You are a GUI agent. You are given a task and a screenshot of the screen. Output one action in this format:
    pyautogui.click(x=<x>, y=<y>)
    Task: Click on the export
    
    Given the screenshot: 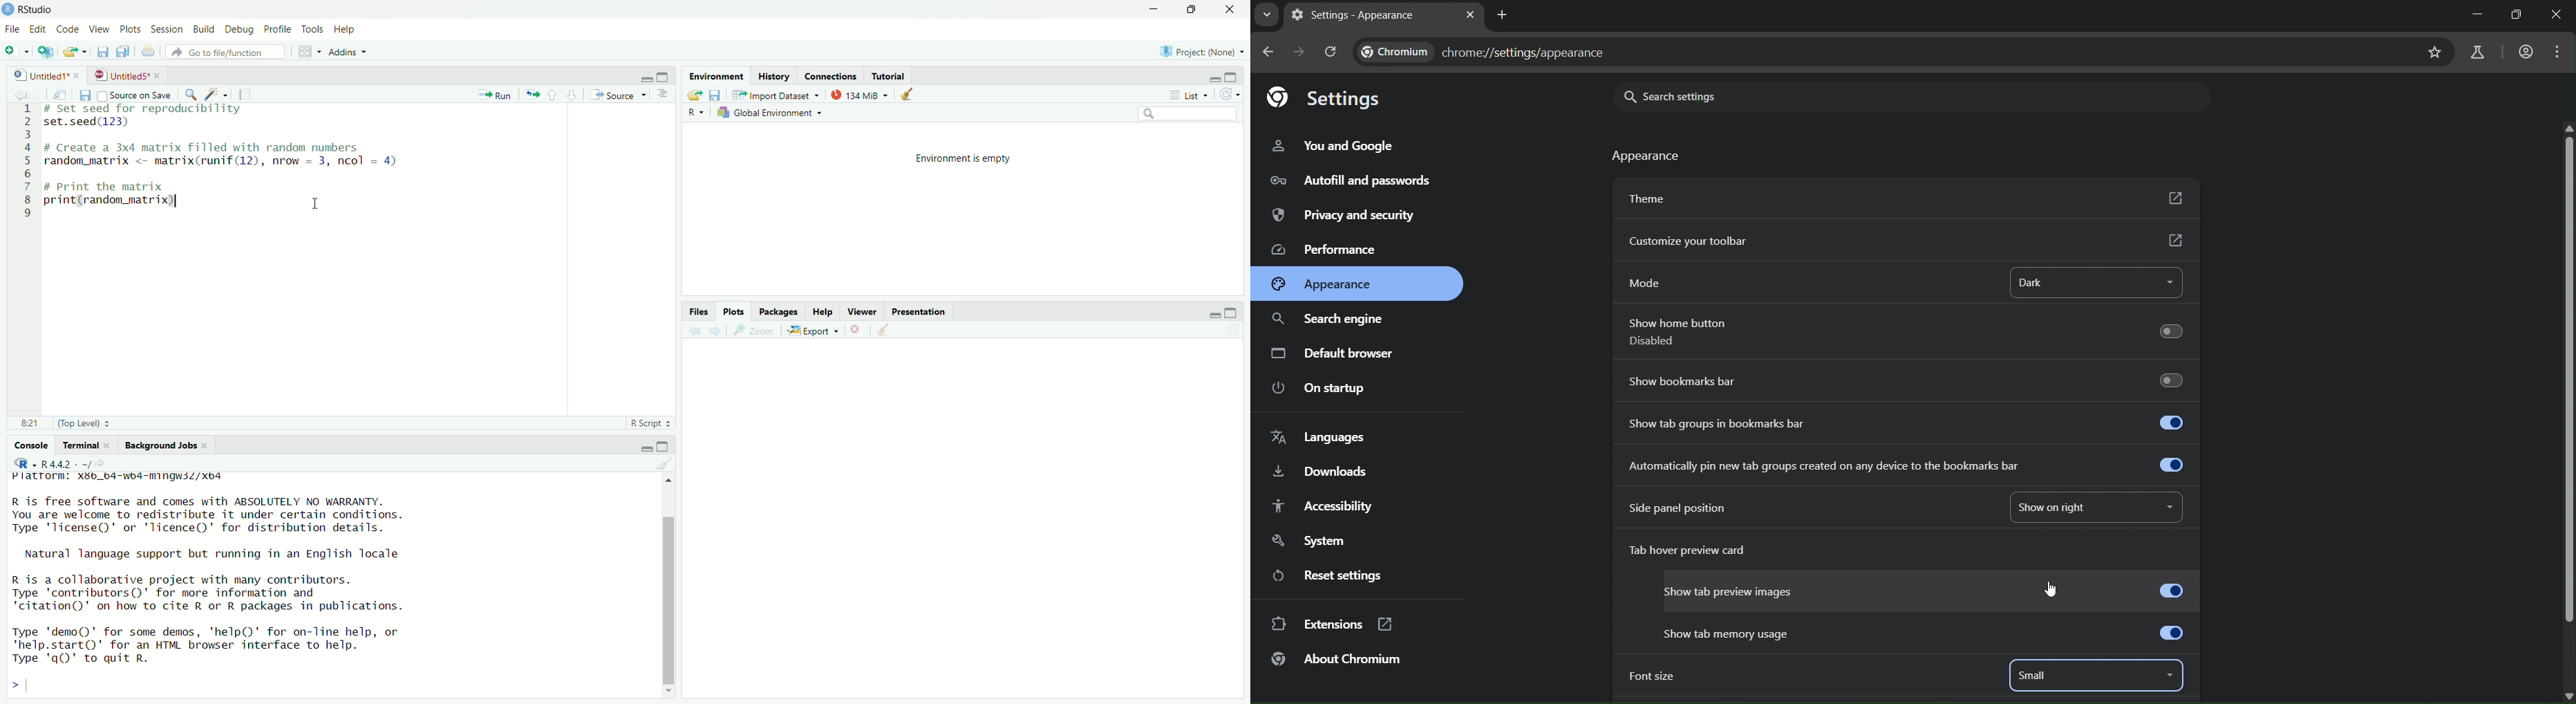 What is the action you would take?
    pyautogui.click(x=74, y=51)
    